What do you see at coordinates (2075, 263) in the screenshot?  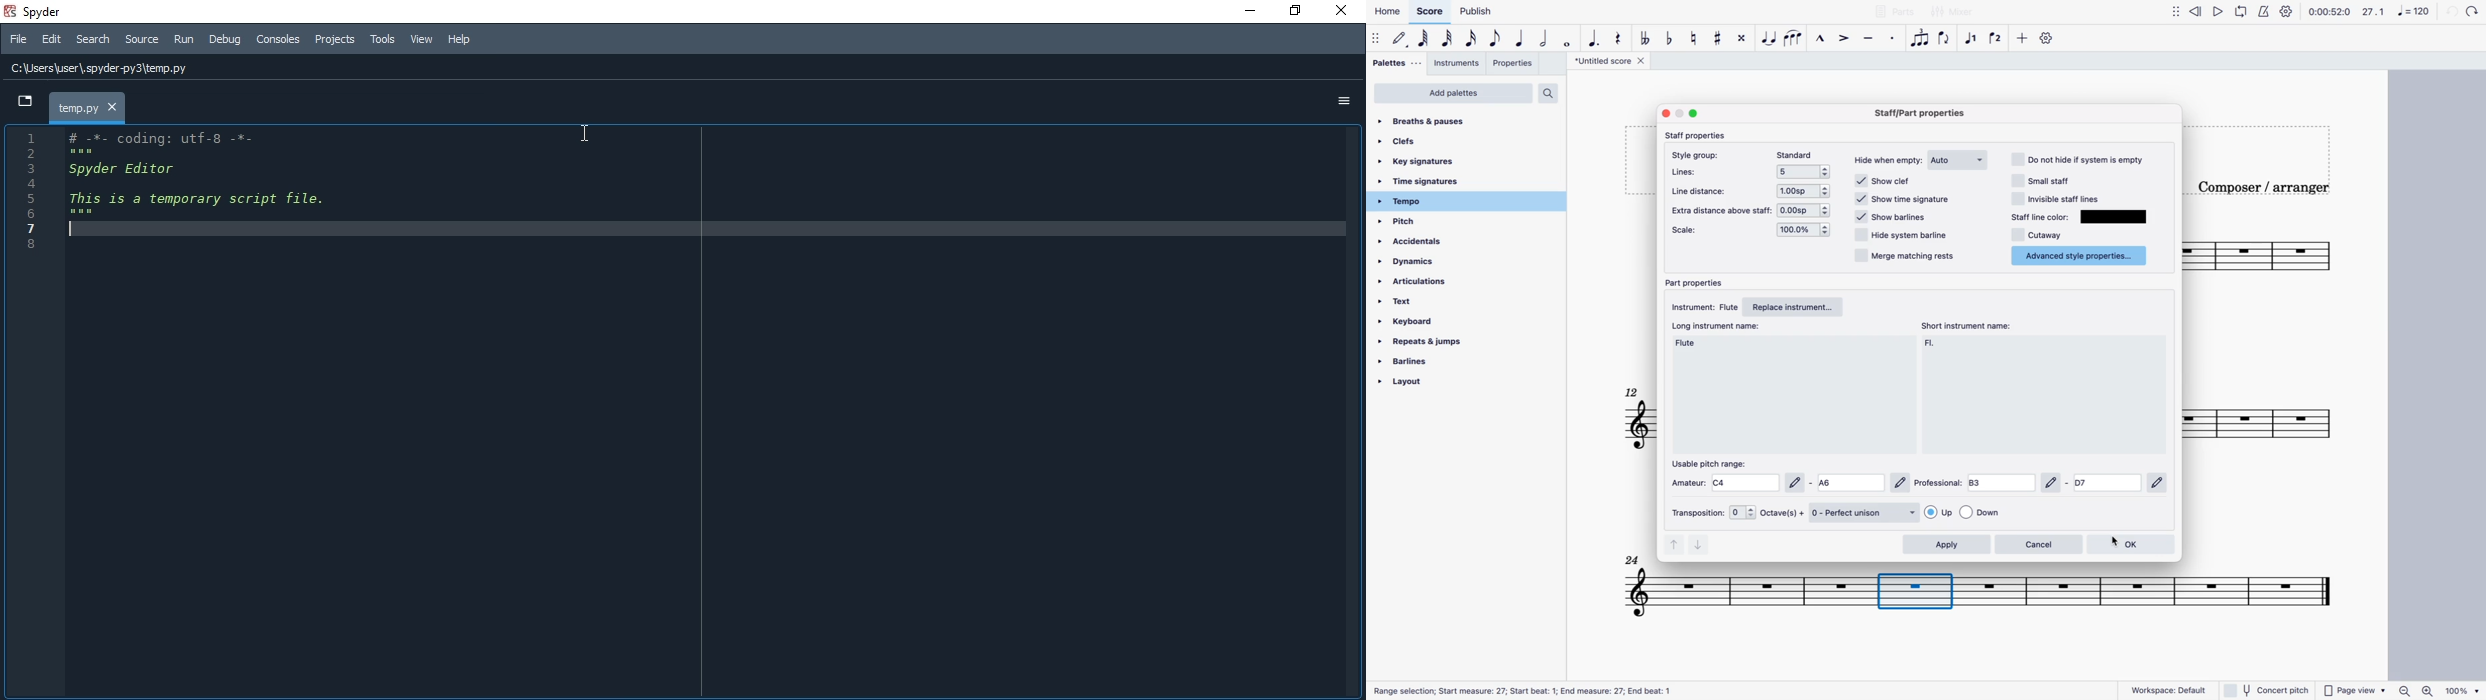 I see `cursor on advanced style properties` at bounding box center [2075, 263].